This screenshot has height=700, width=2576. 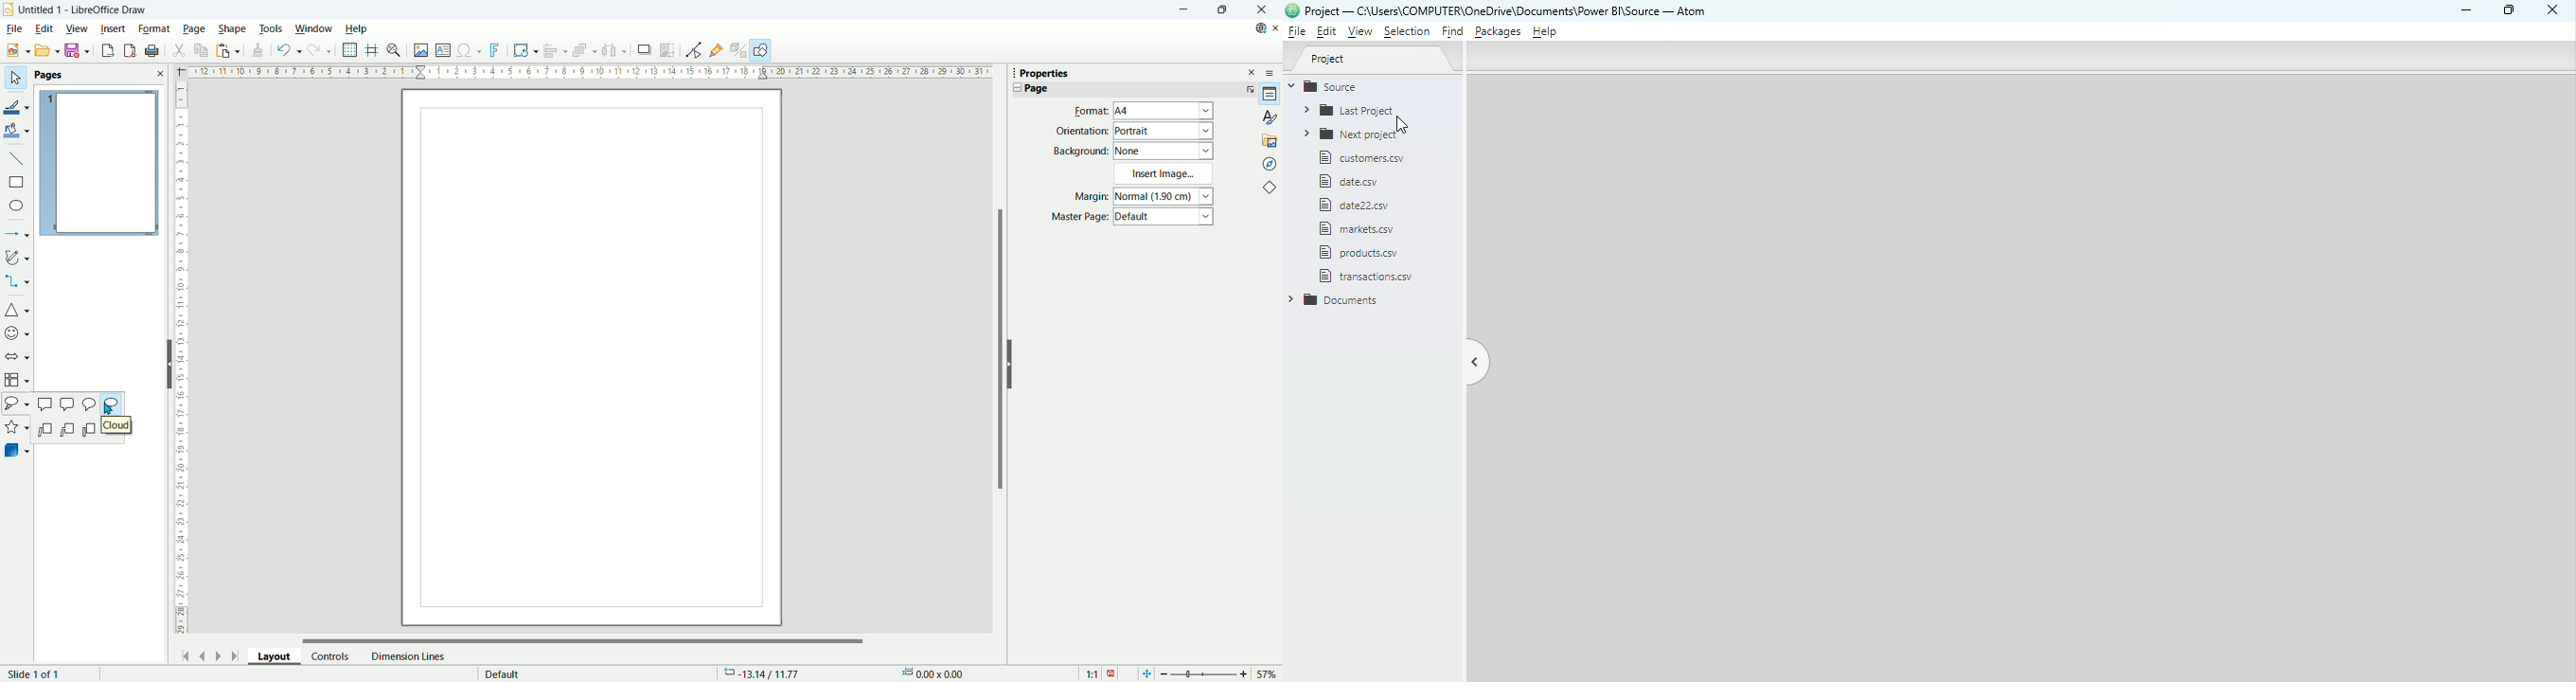 What do you see at coordinates (233, 29) in the screenshot?
I see `shape` at bounding box center [233, 29].